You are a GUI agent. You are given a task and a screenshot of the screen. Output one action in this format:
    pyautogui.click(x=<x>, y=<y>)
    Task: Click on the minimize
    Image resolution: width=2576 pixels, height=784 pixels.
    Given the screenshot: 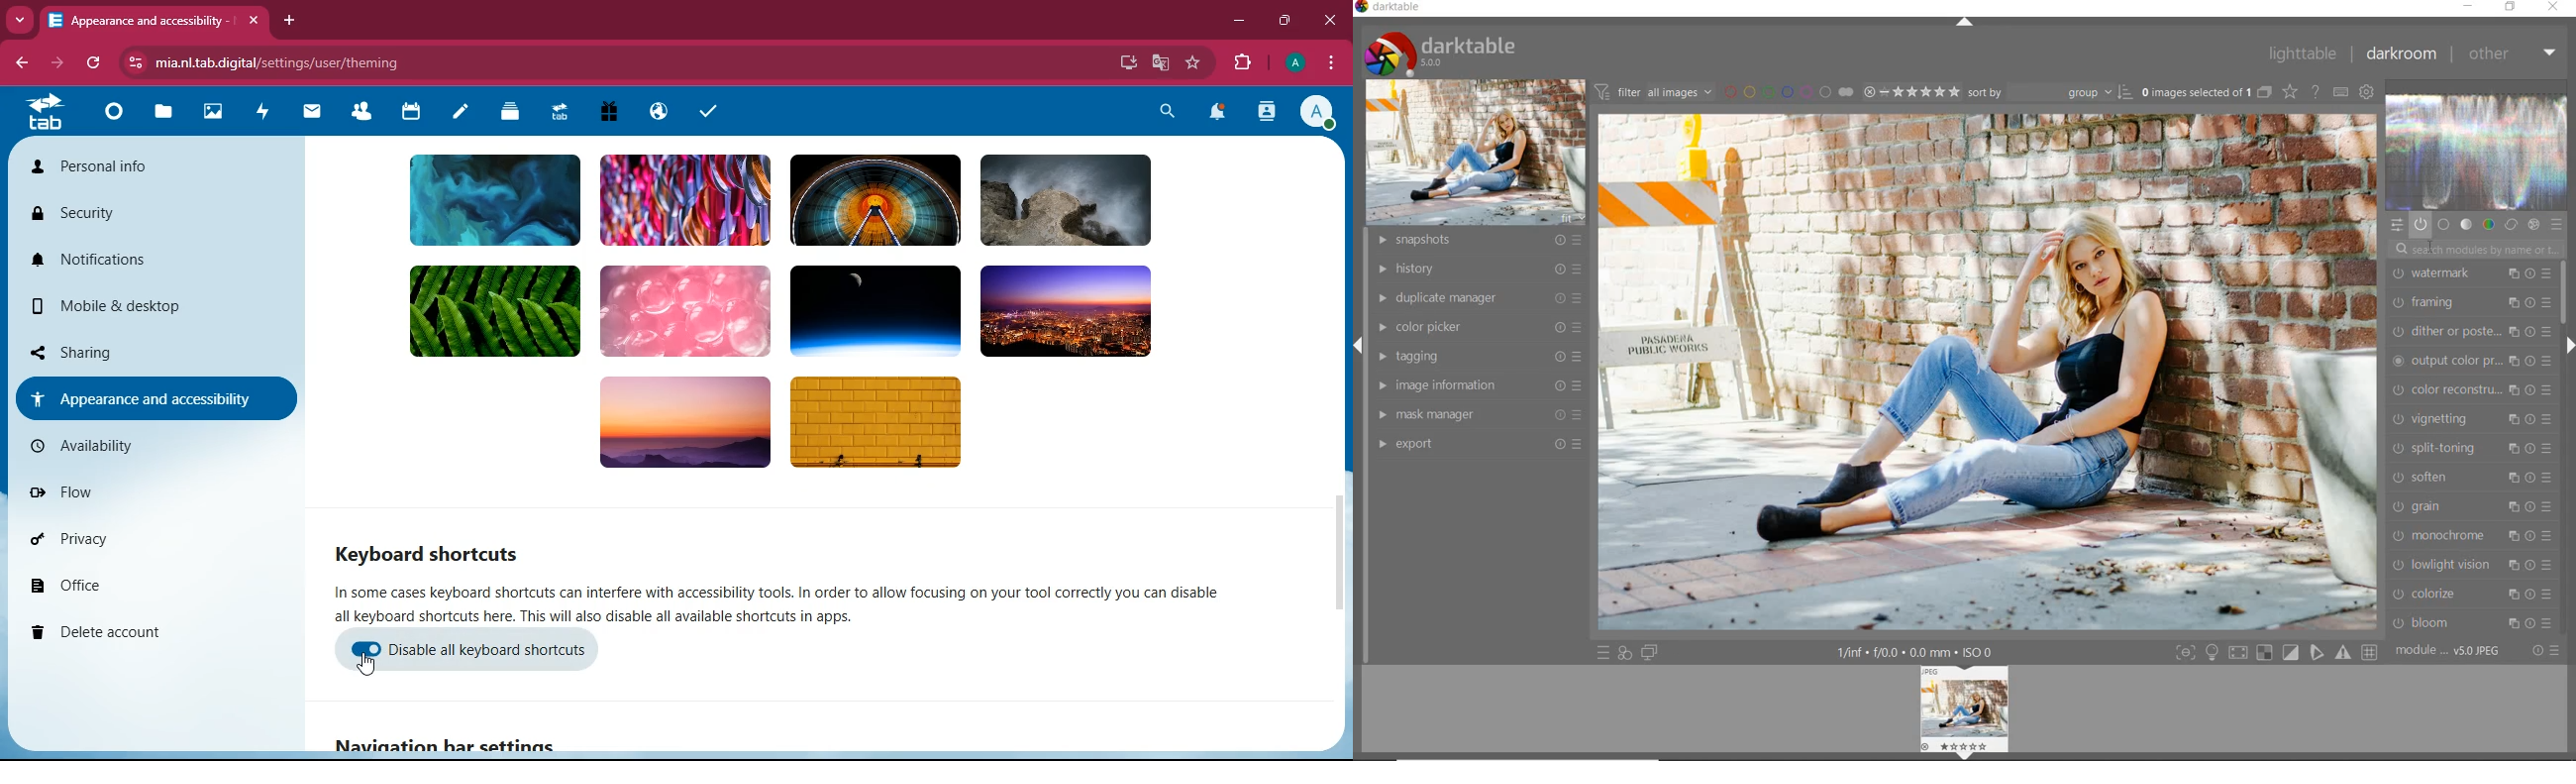 What is the action you would take?
    pyautogui.click(x=2469, y=7)
    